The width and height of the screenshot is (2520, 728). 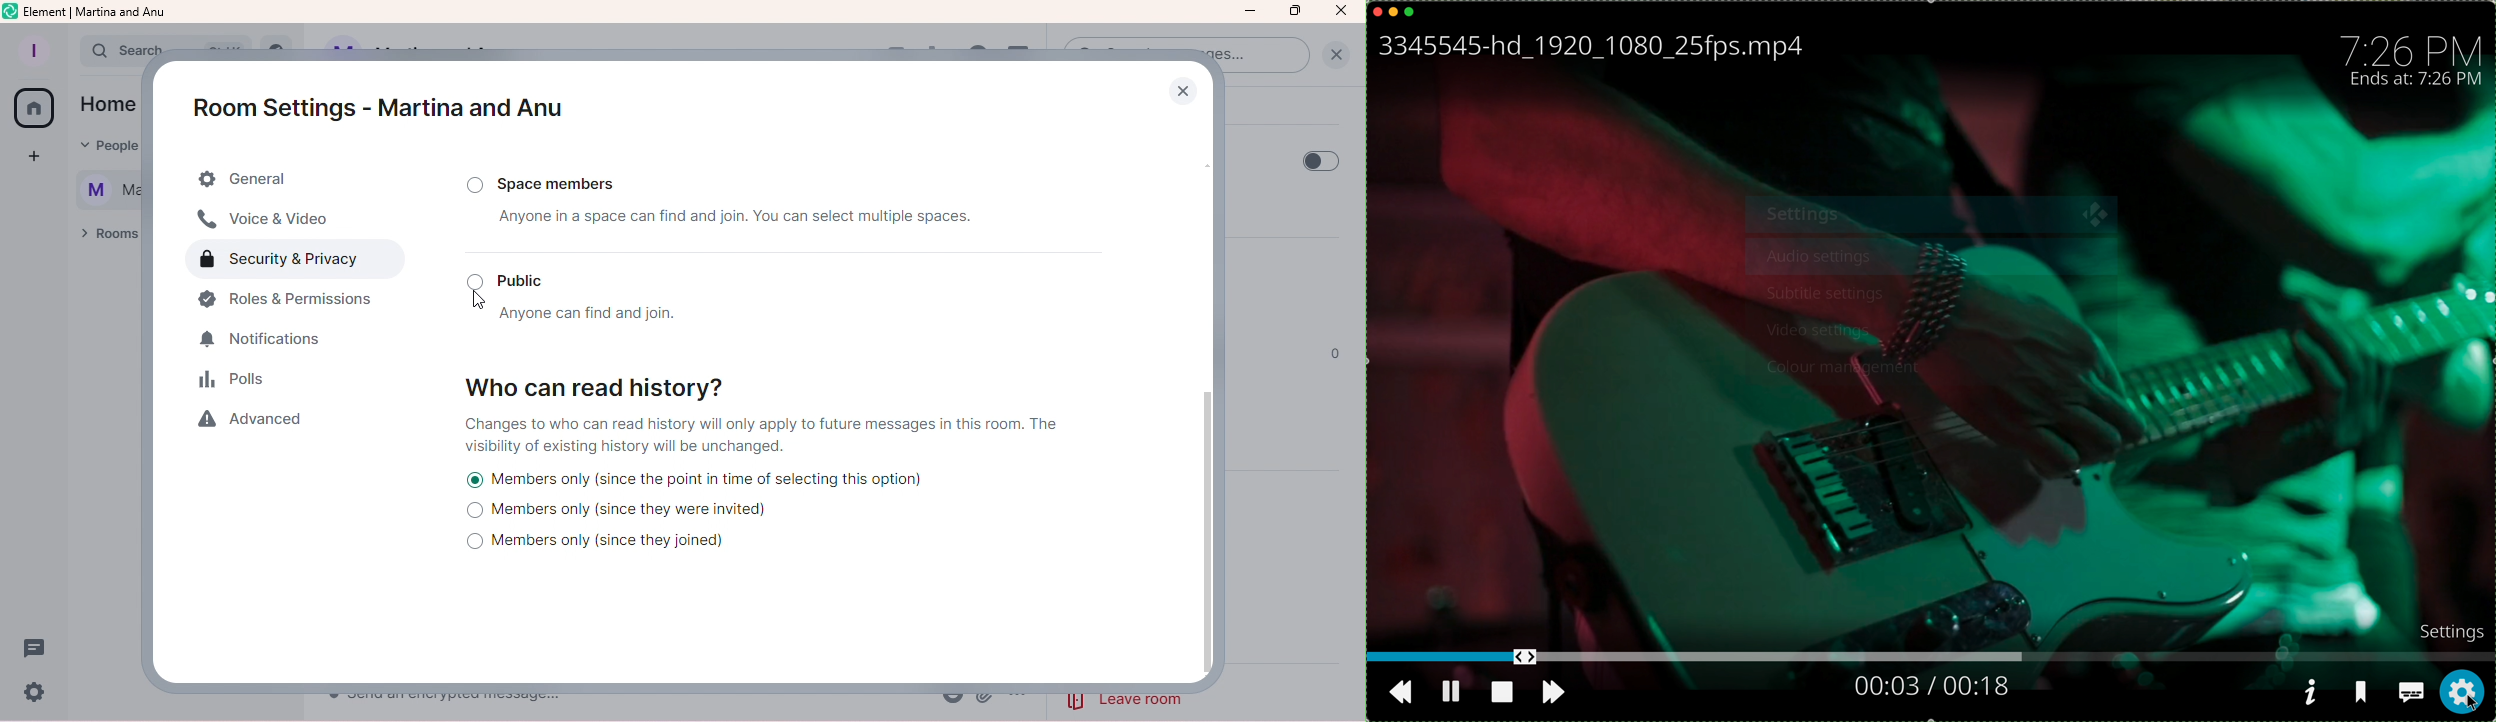 I want to click on save, so click(x=2363, y=695).